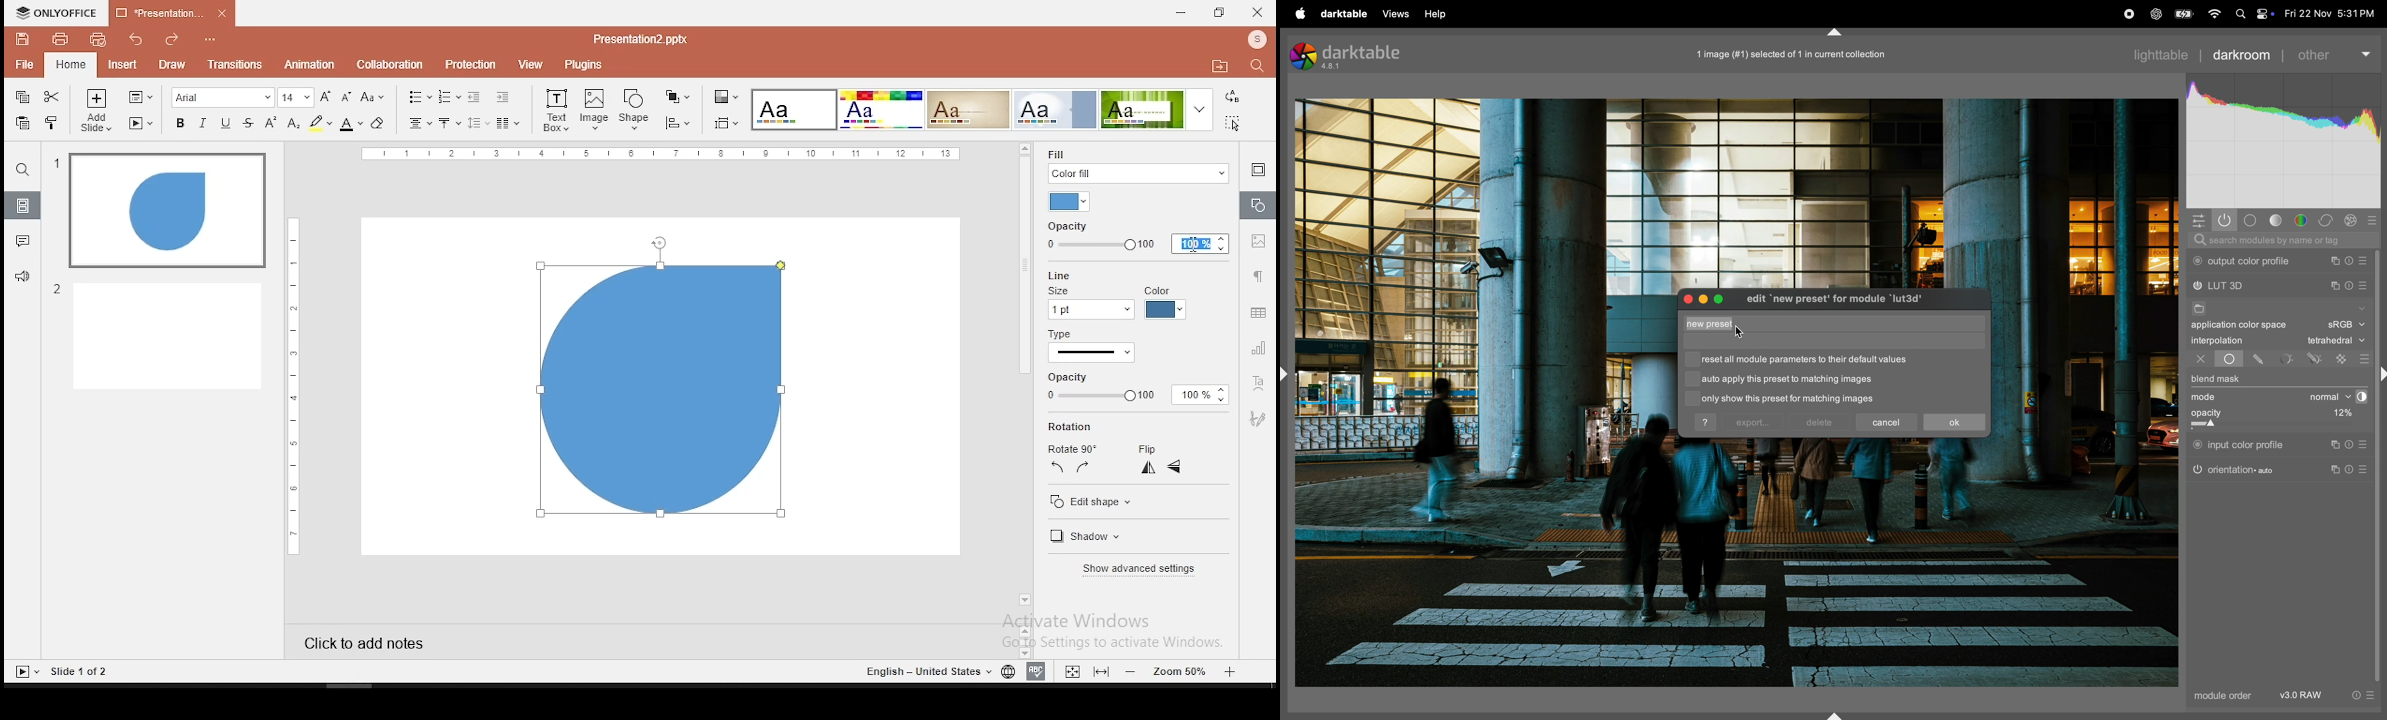  What do you see at coordinates (1150, 470) in the screenshot?
I see `flip vertical` at bounding box center [1150, 470].